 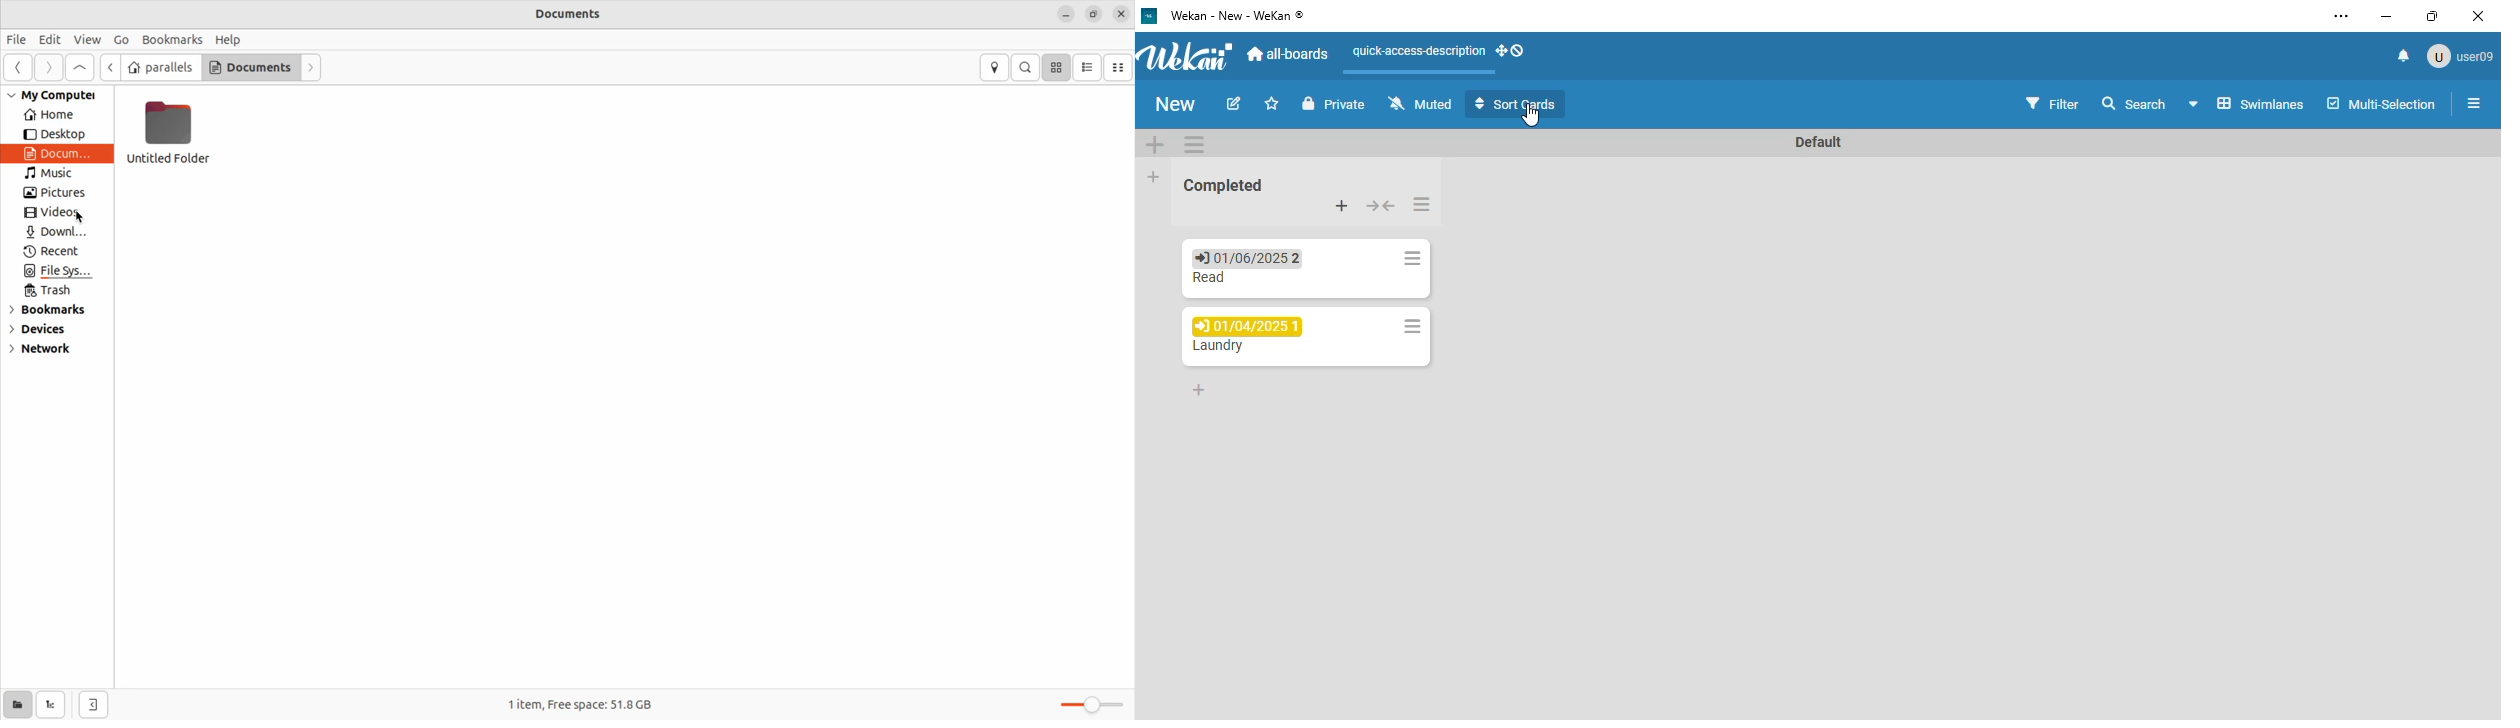 I want to click on New, so click(x=1175, y=104).